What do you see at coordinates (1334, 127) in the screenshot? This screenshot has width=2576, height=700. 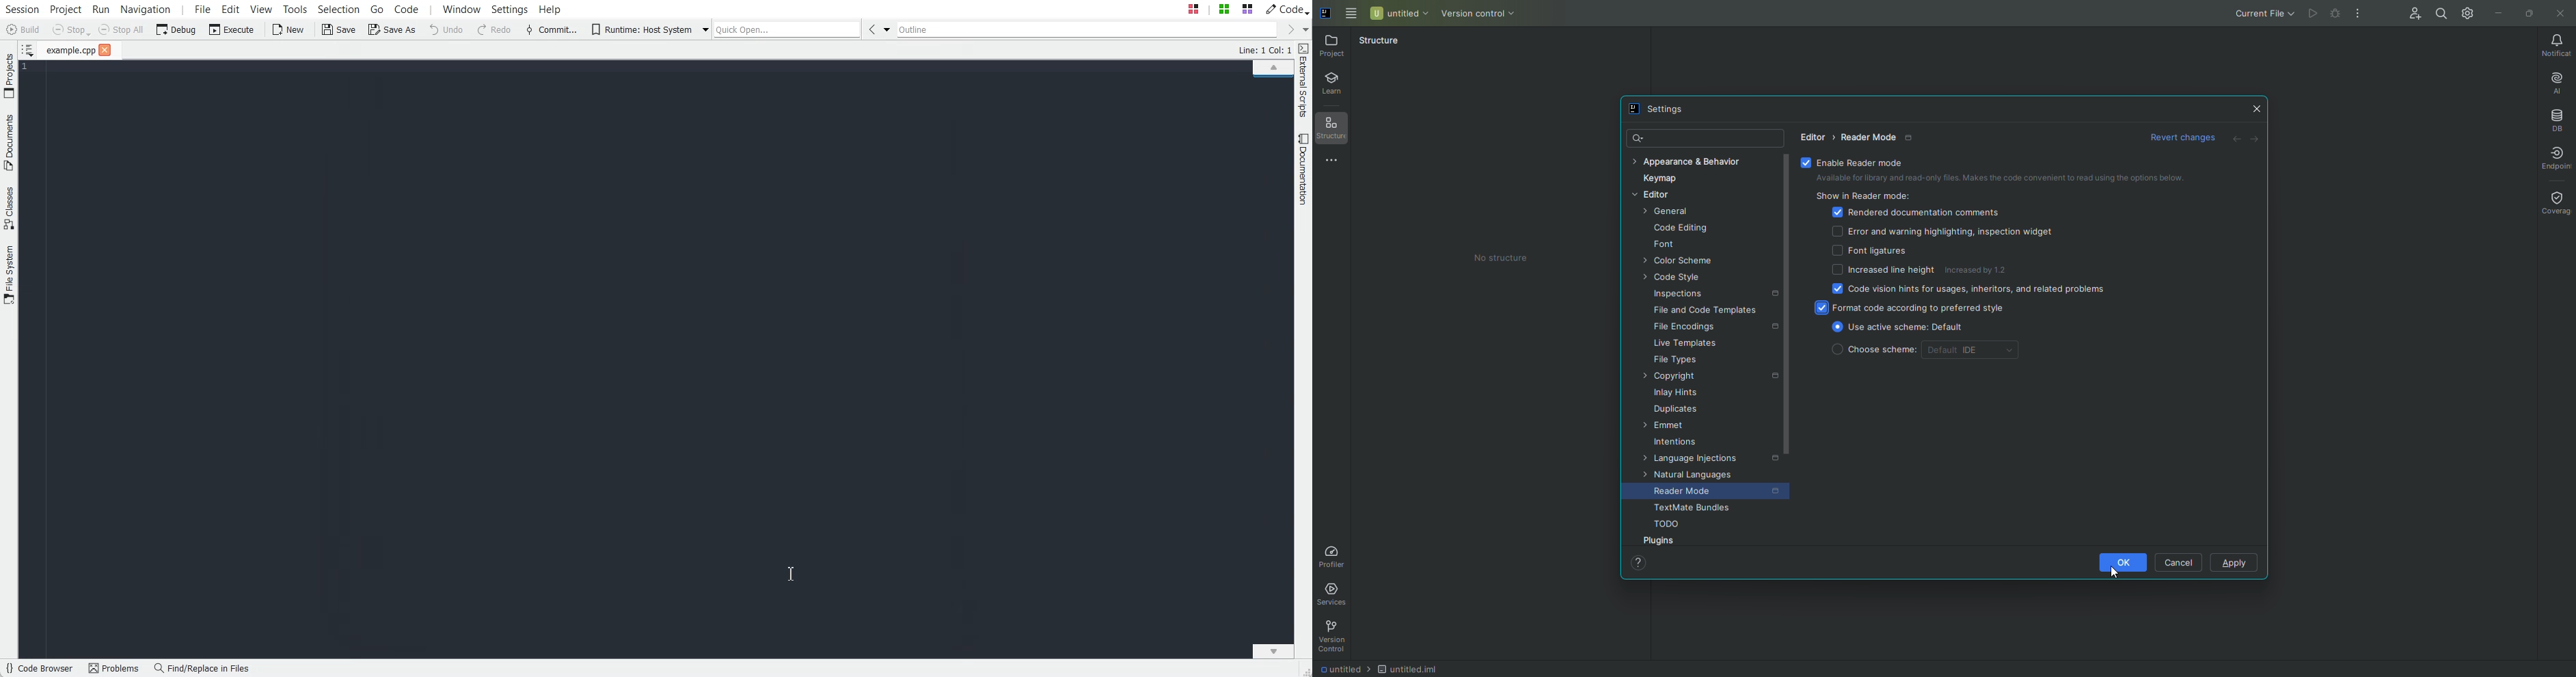 I see `Structure` at bounding box center [1334, 127].